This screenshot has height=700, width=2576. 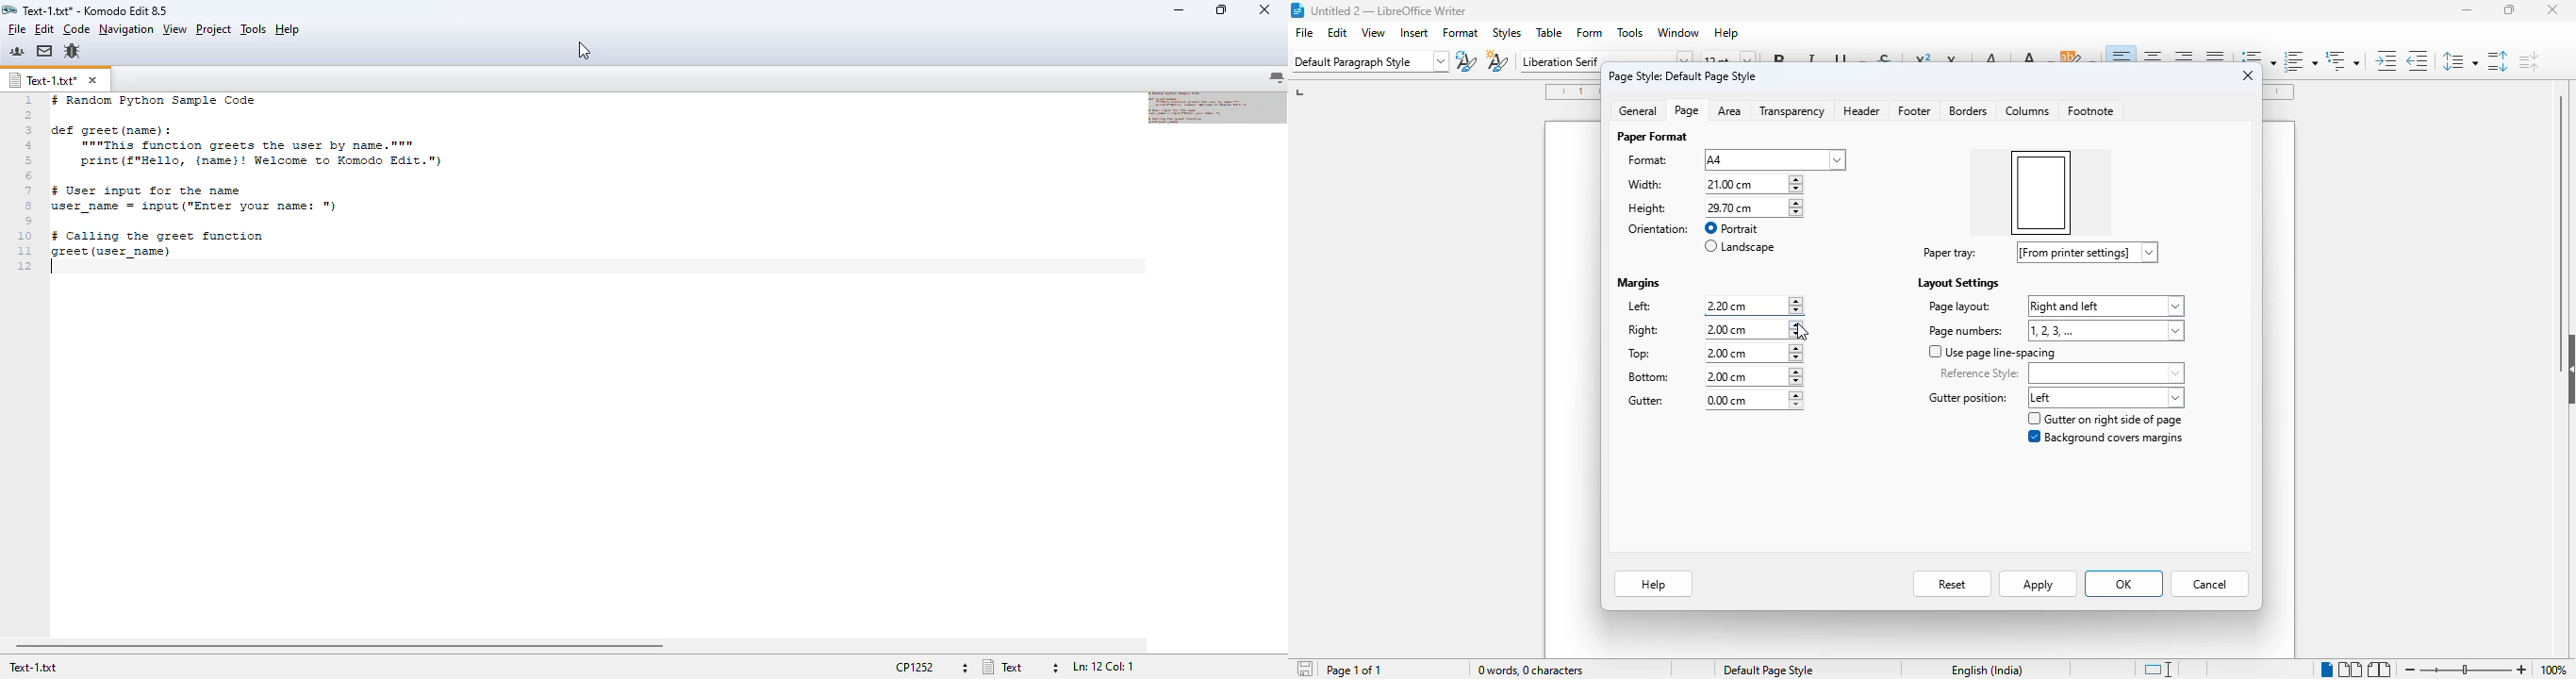 What do you see at coordinates (1648, 376) in the screenshot?
I see `bottom: ` at bounding box center [1648, 376].